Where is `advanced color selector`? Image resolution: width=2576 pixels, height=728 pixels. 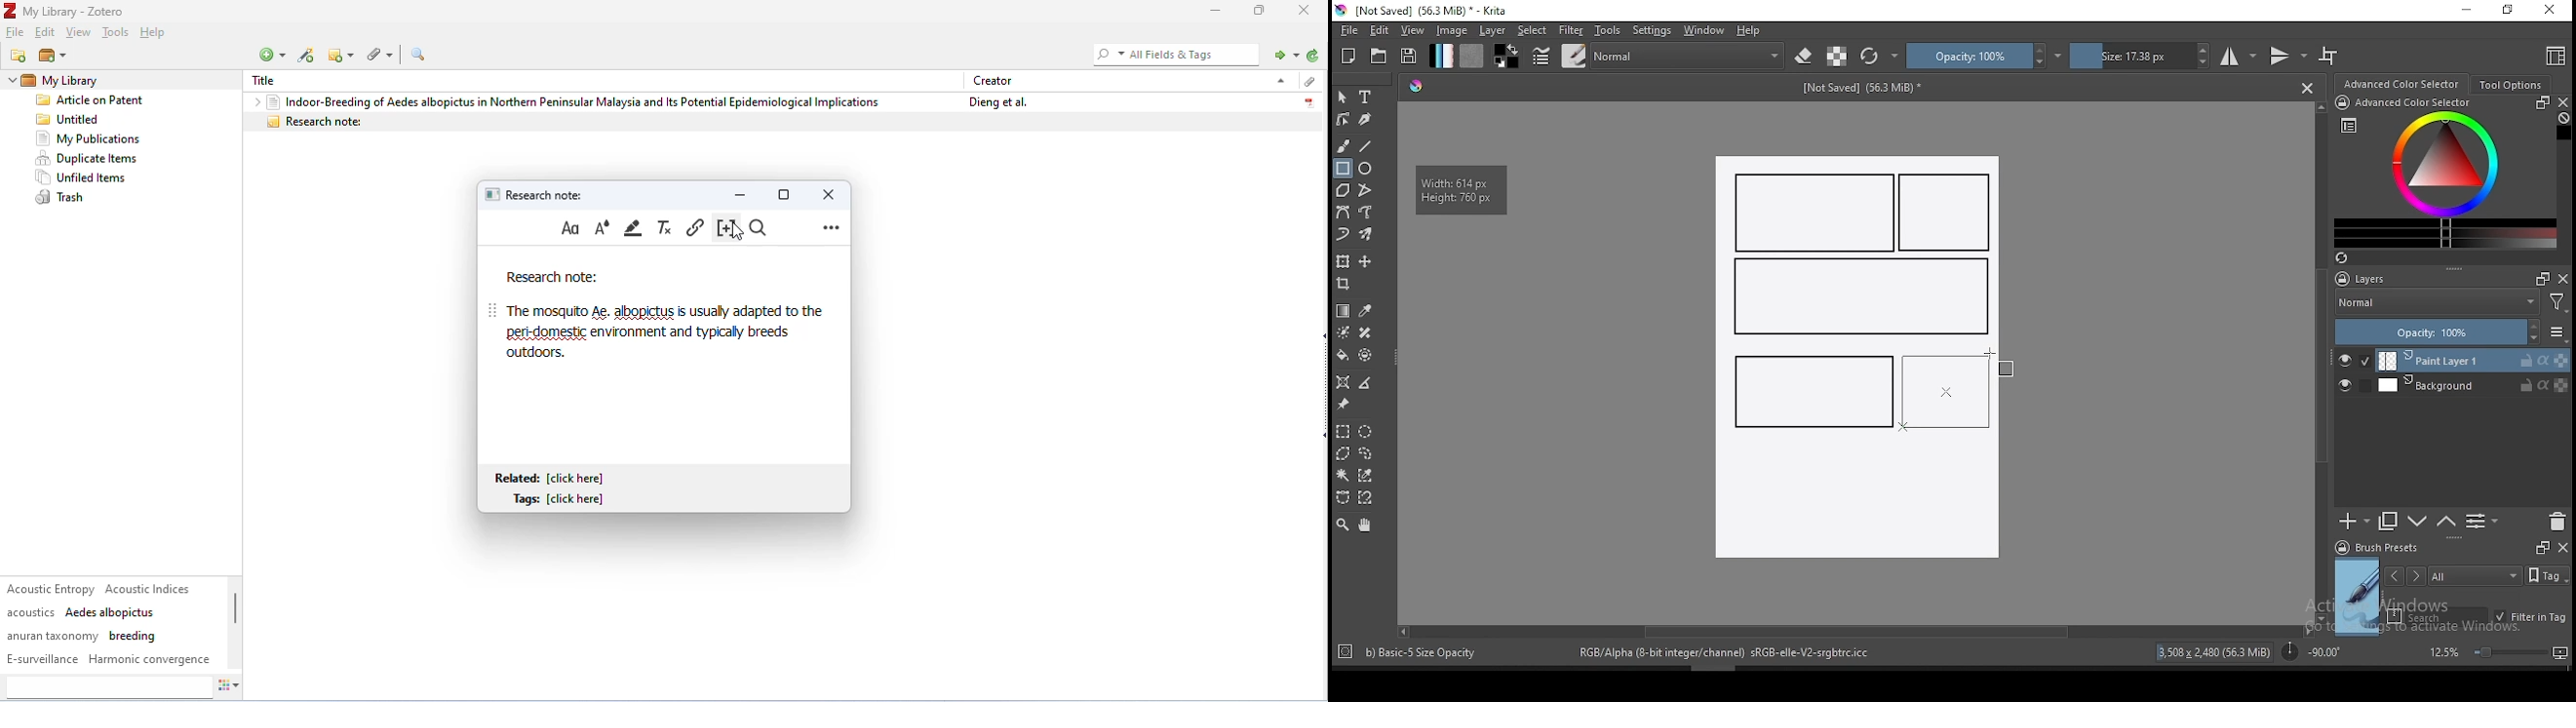
advanced color selector is located at coordinates (2441, 172).